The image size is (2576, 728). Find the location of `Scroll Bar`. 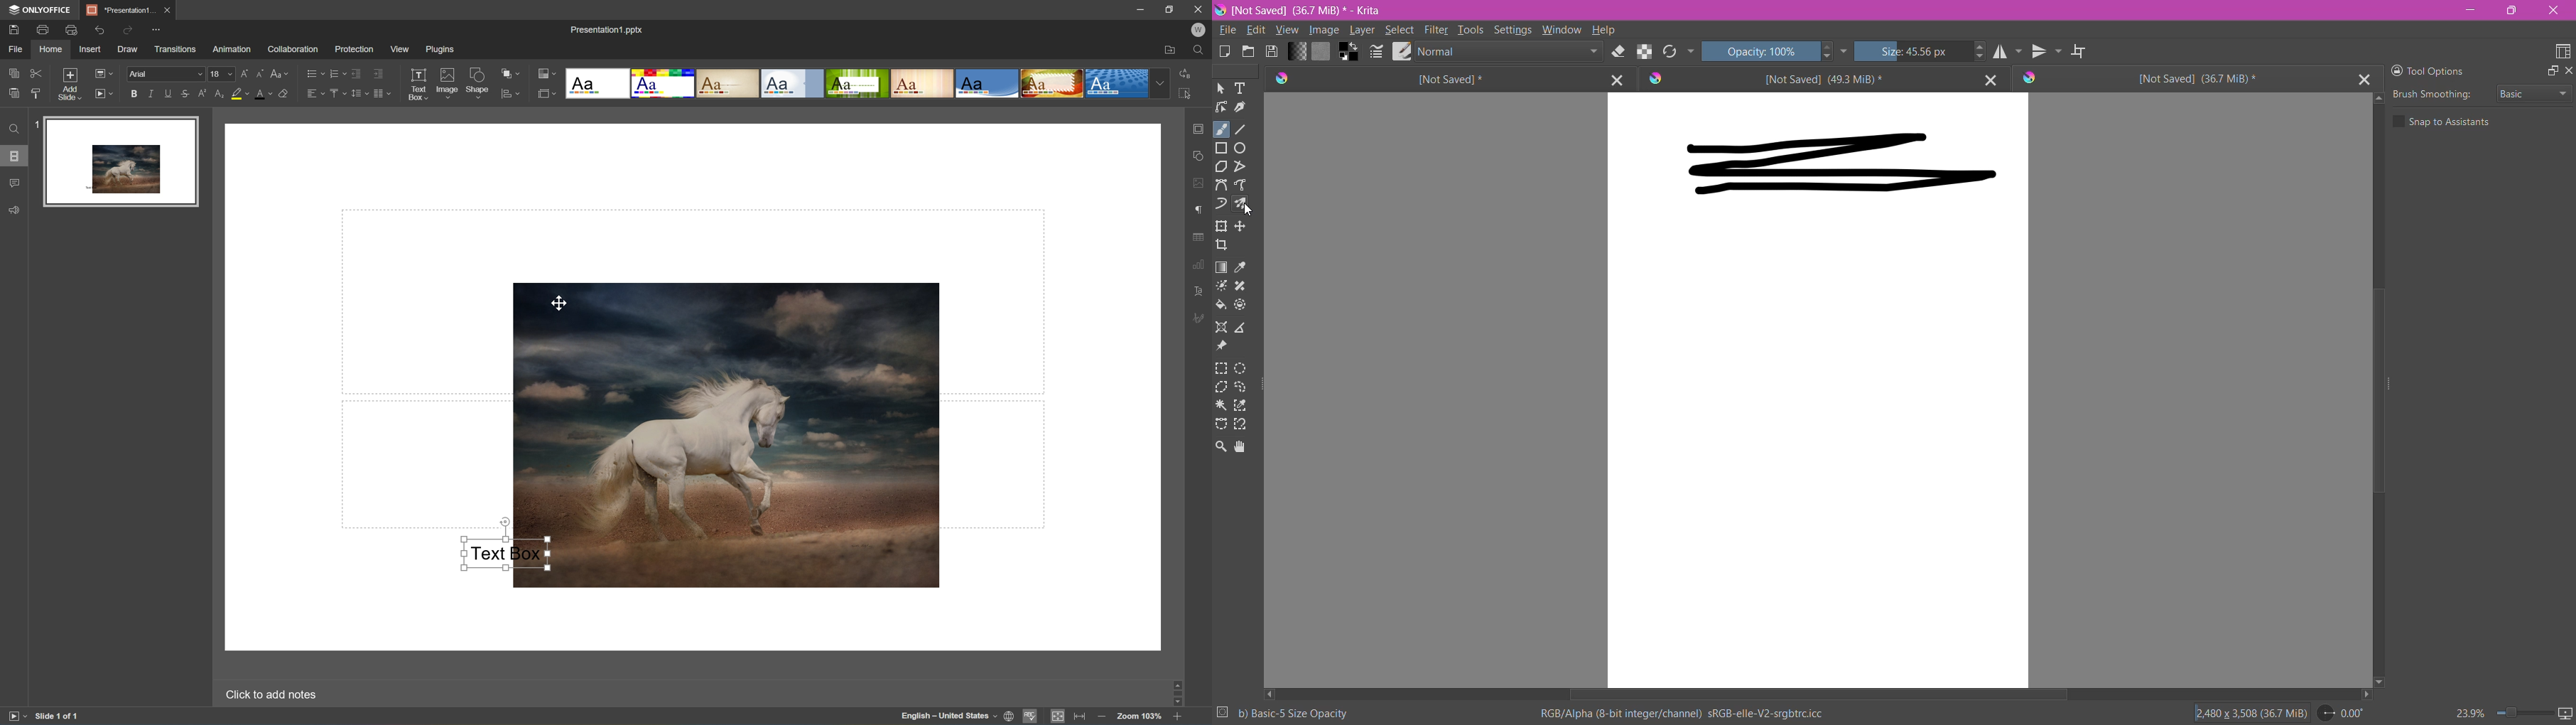

Scroll Bar is located at coordinates (1180, 691).